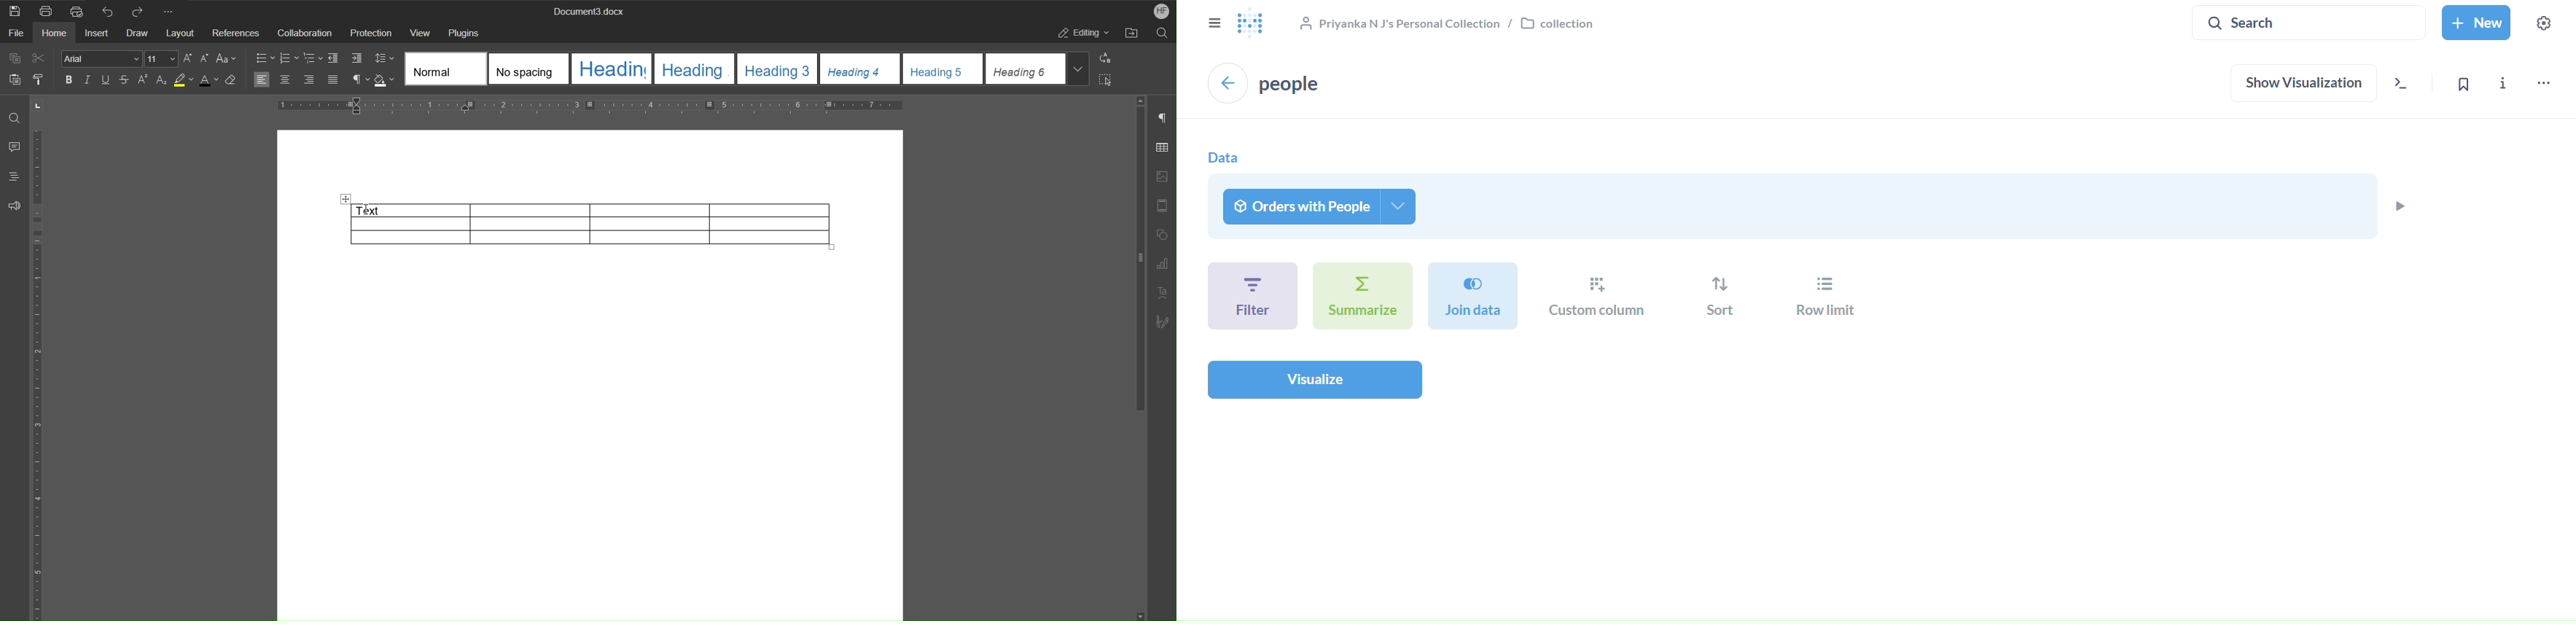 This screenshot has height=644, width=2576. I want to click on Text Art, so click(1164, 292).